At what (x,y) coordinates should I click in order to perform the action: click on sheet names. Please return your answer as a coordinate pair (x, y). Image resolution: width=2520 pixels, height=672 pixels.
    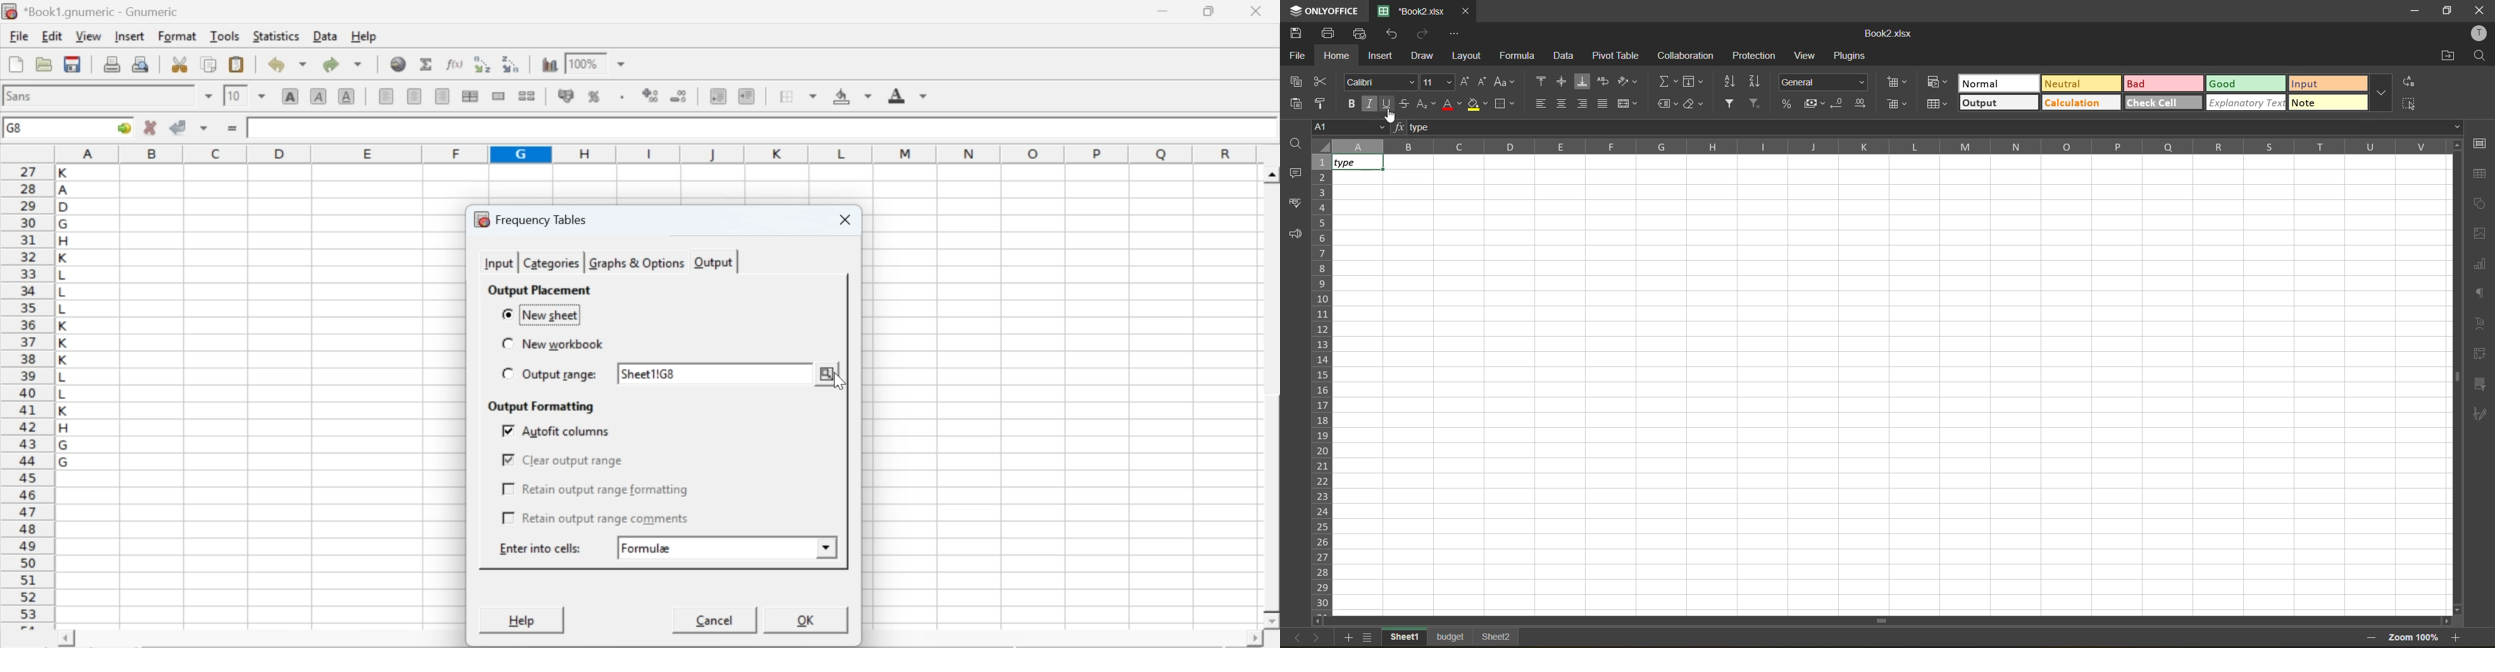
    Looking at the image, I should click on (1453, 637).